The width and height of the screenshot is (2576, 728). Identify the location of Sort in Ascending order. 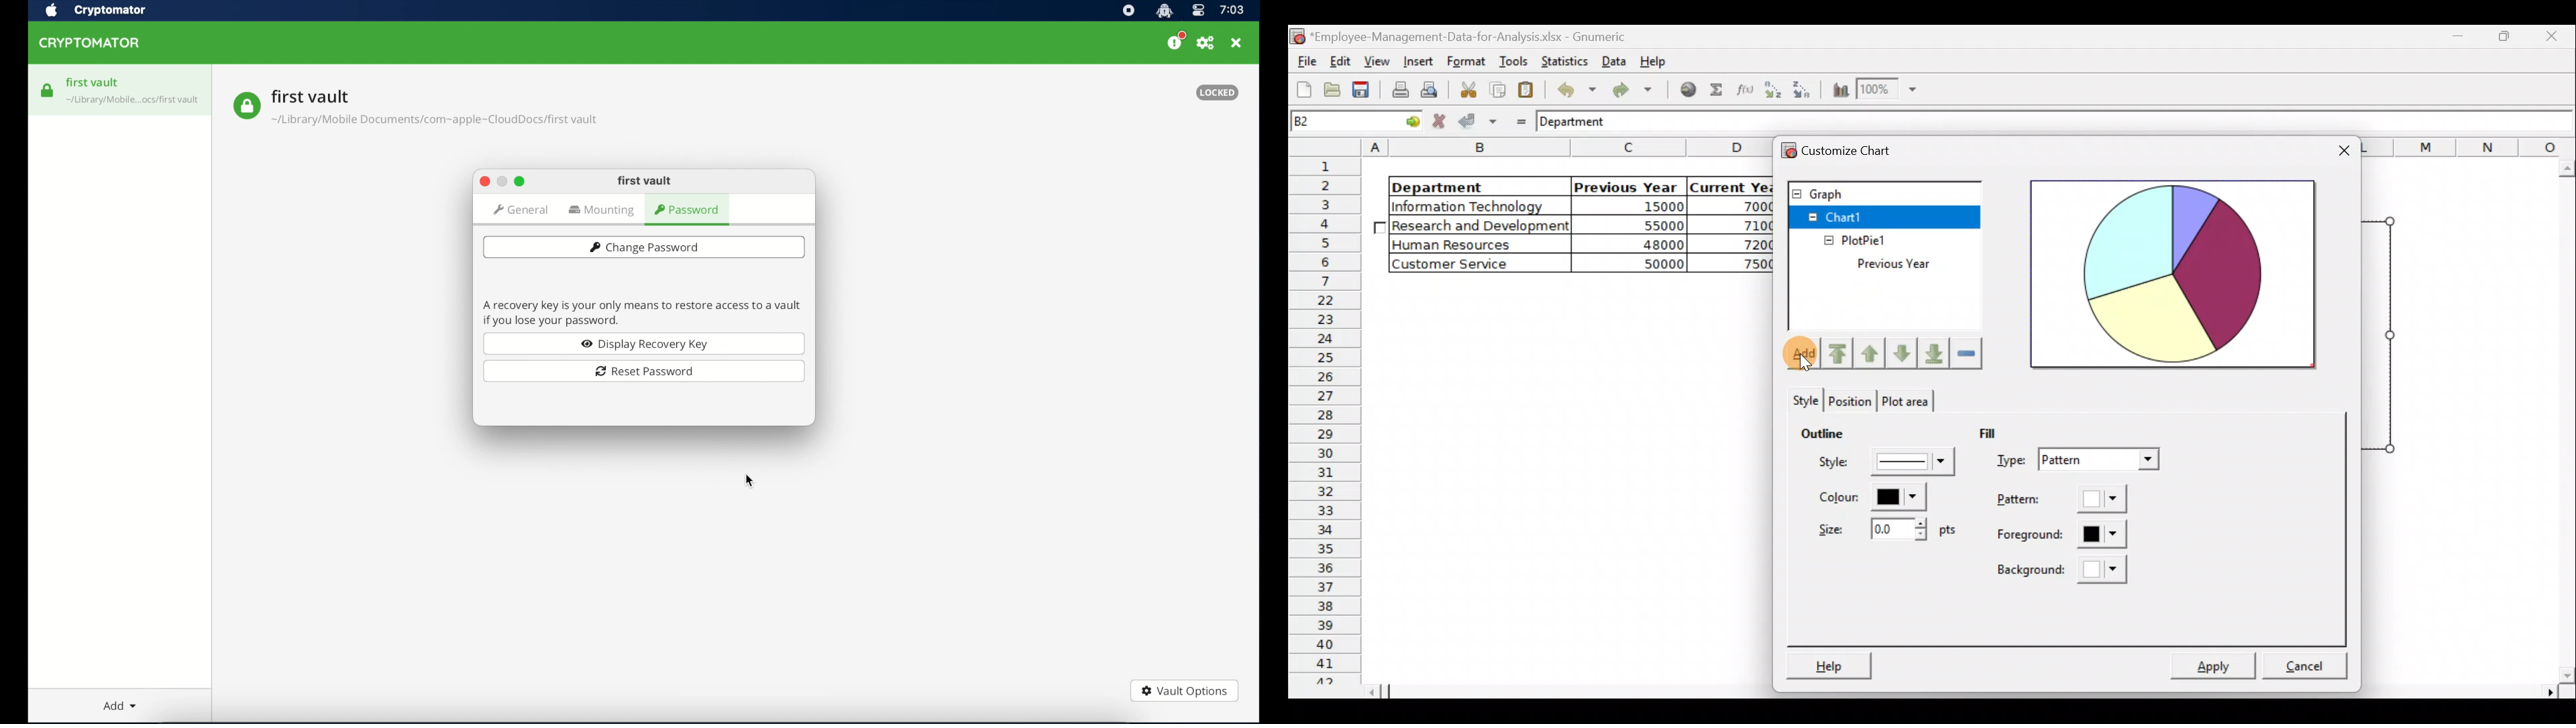
(1772, 89).